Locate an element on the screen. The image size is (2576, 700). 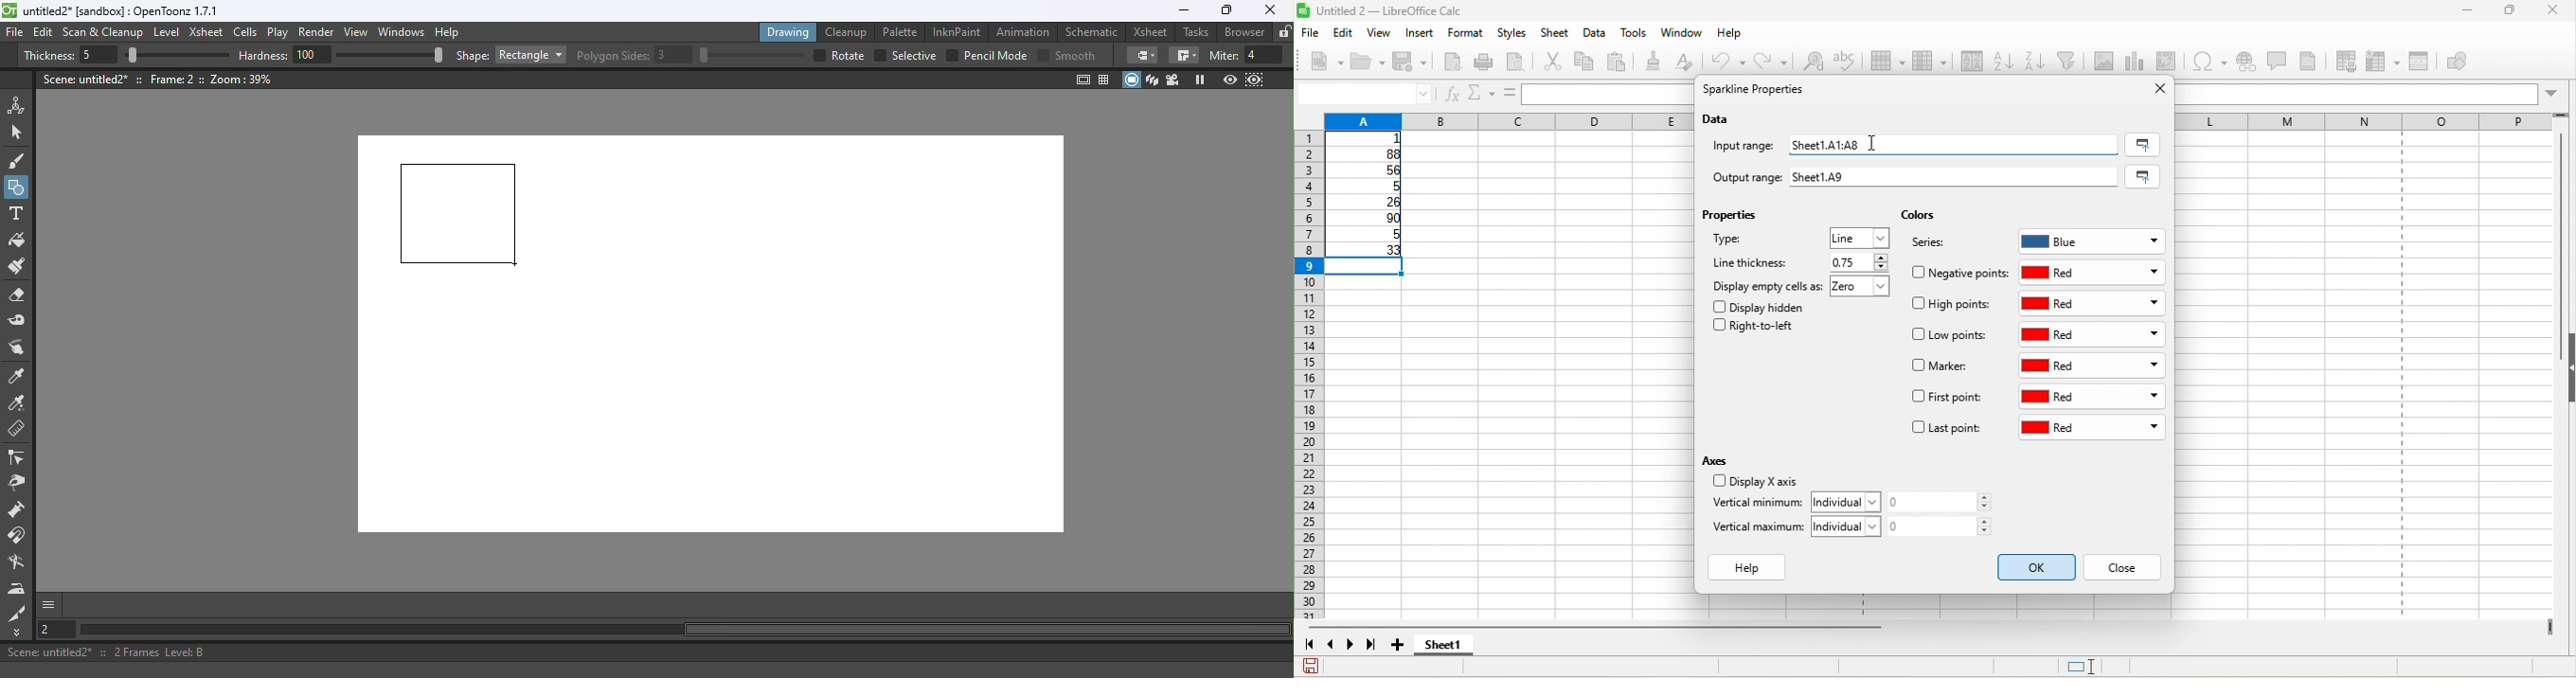
data is located at coordinates (1719, 120).